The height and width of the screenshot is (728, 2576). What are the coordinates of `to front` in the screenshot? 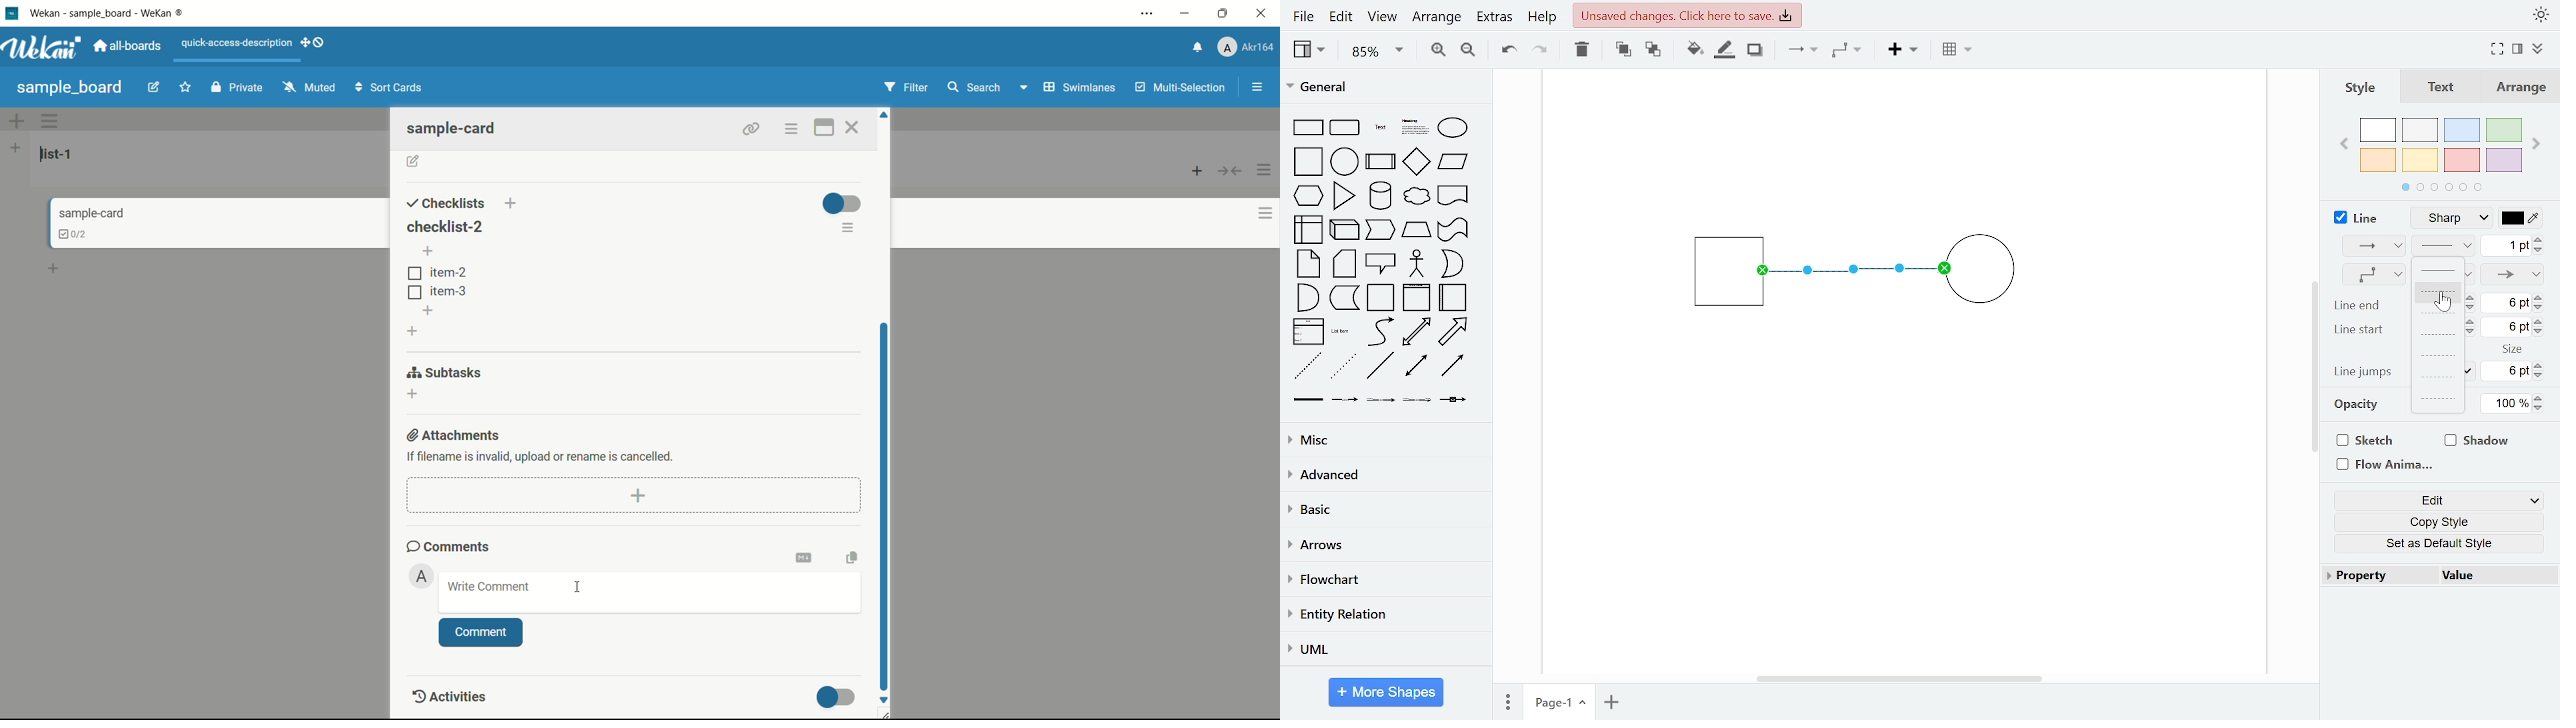 It's located at (1623, 50).